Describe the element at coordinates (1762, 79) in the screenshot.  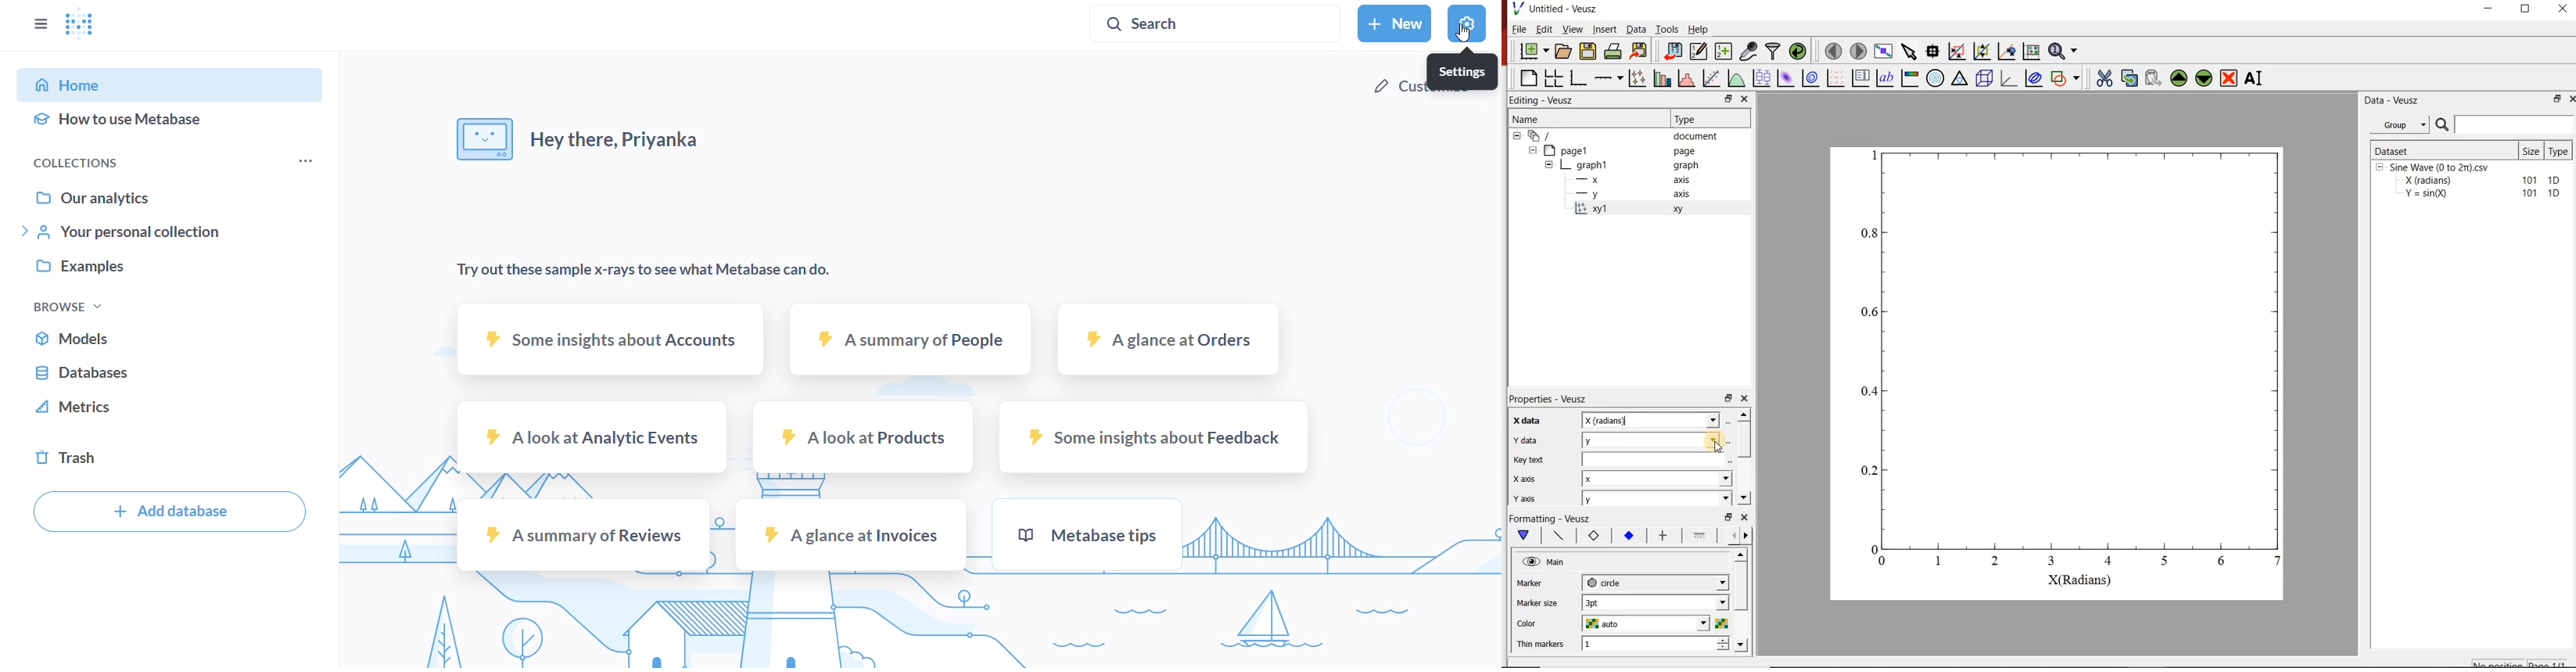
I see `plot box plots` at that location.